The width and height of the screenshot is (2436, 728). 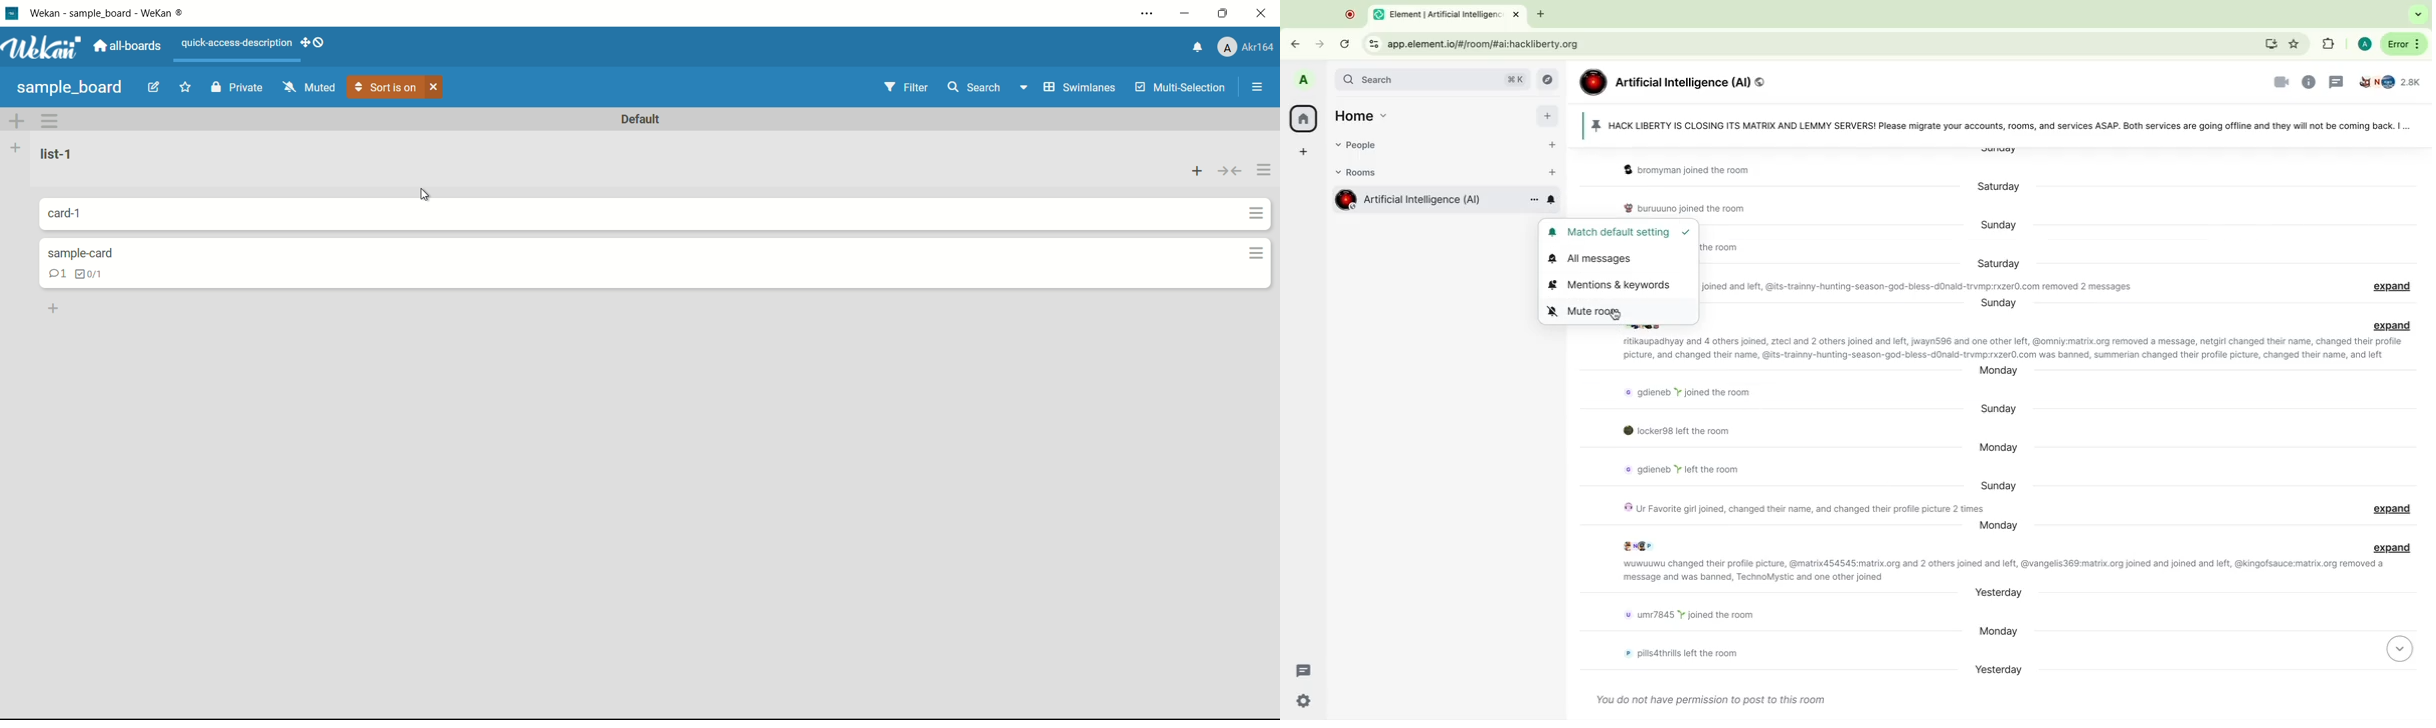 What do you see at coordinates (2336, 82) in the screenshot?
I see `Threads` at bounding box center [2336, 82].